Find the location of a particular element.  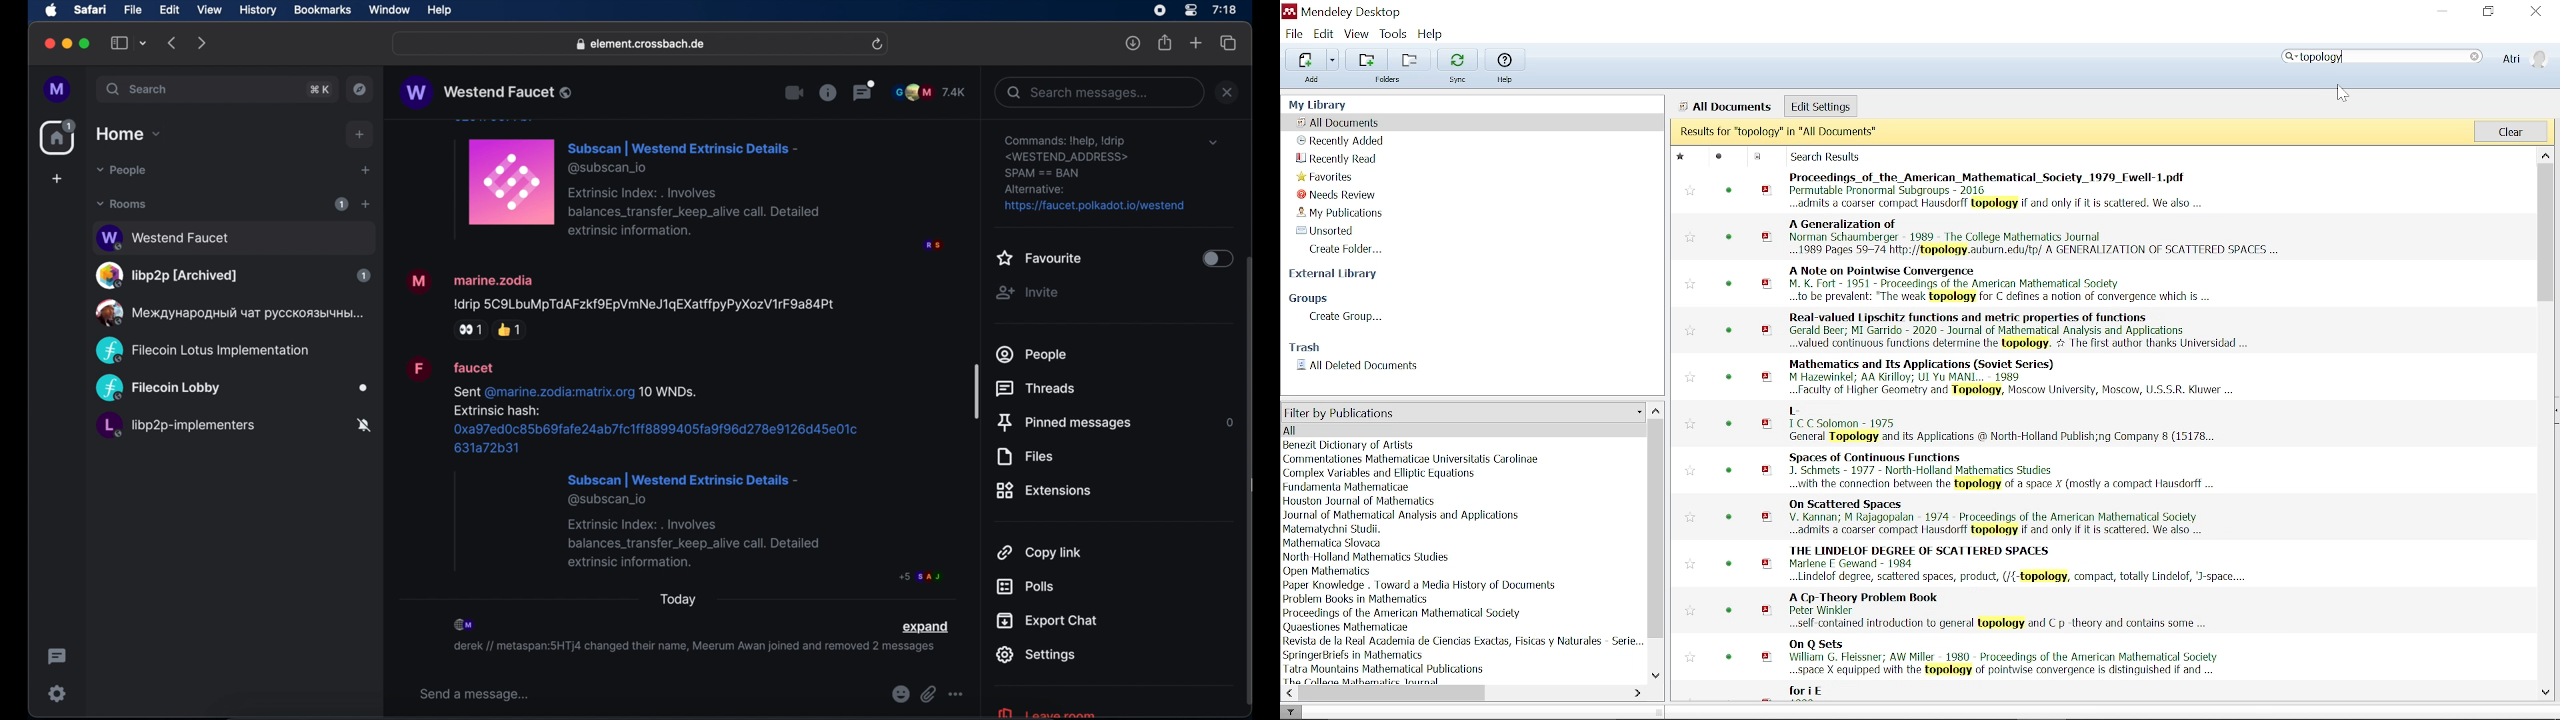

read is located at coordinates (1730, 193).